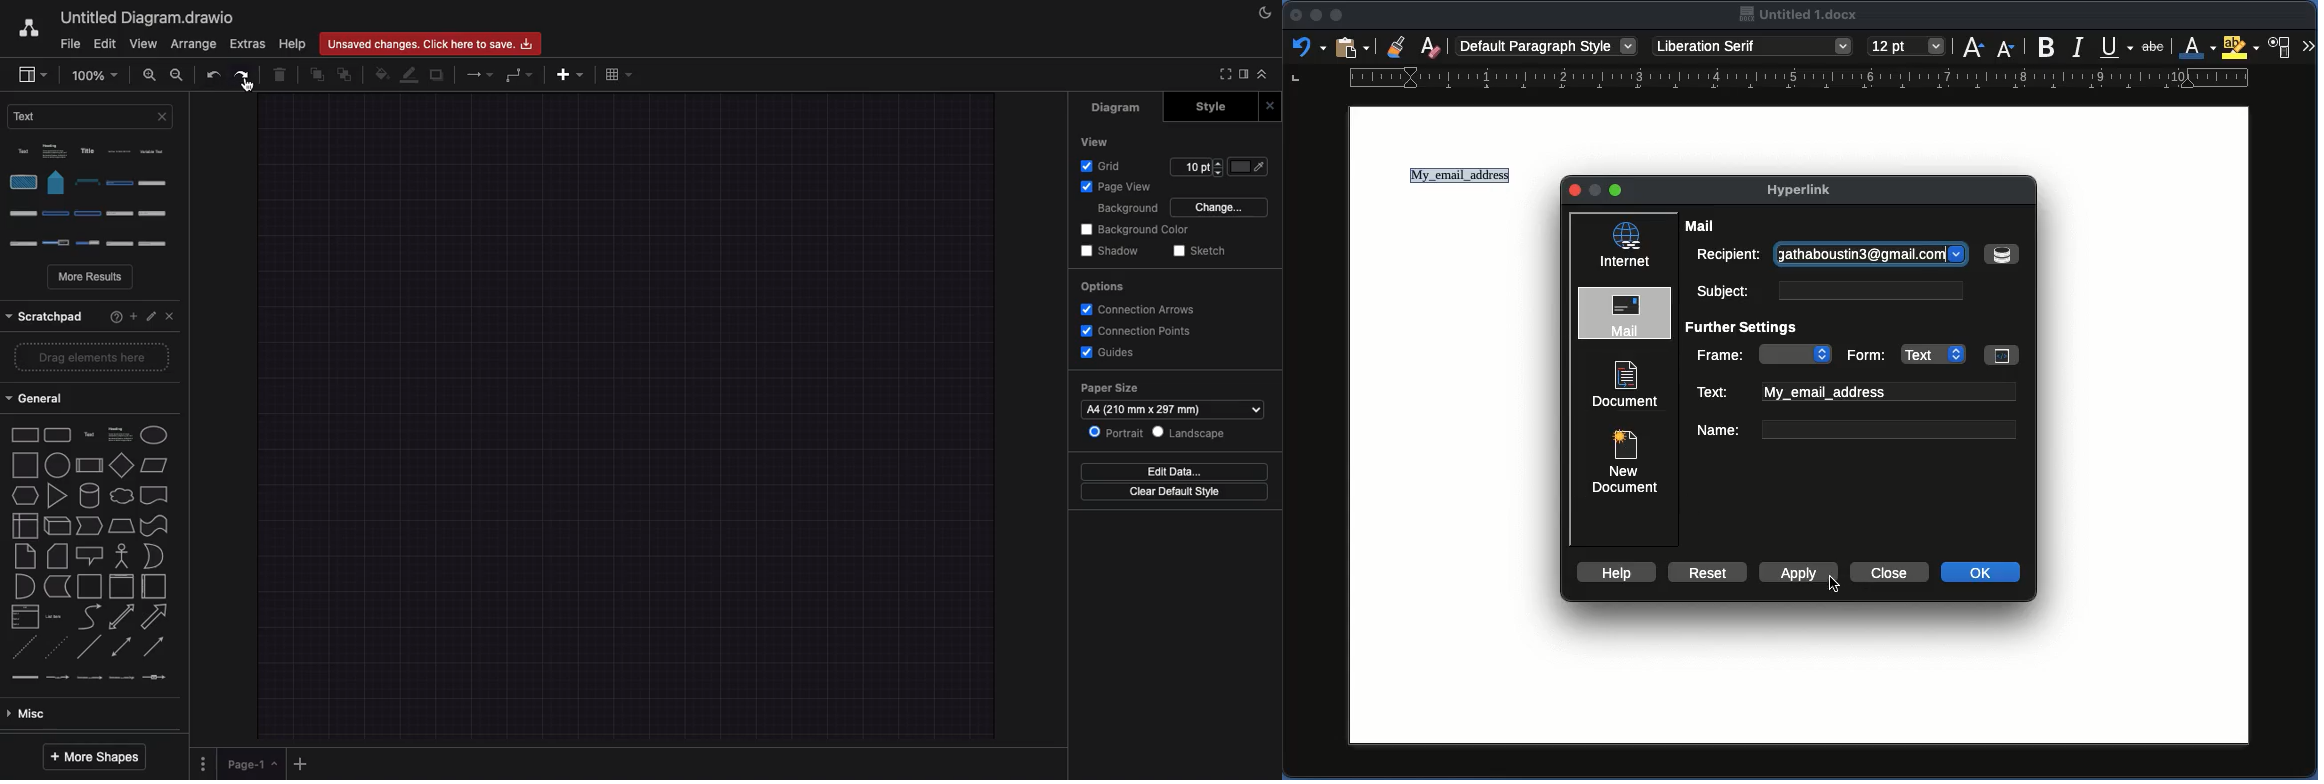 Image resolution: width=2324 pixels, height=784 pixels. Describe the element at coordinates (1174, 472) in the screenshot. I see `Edit data` at that location.